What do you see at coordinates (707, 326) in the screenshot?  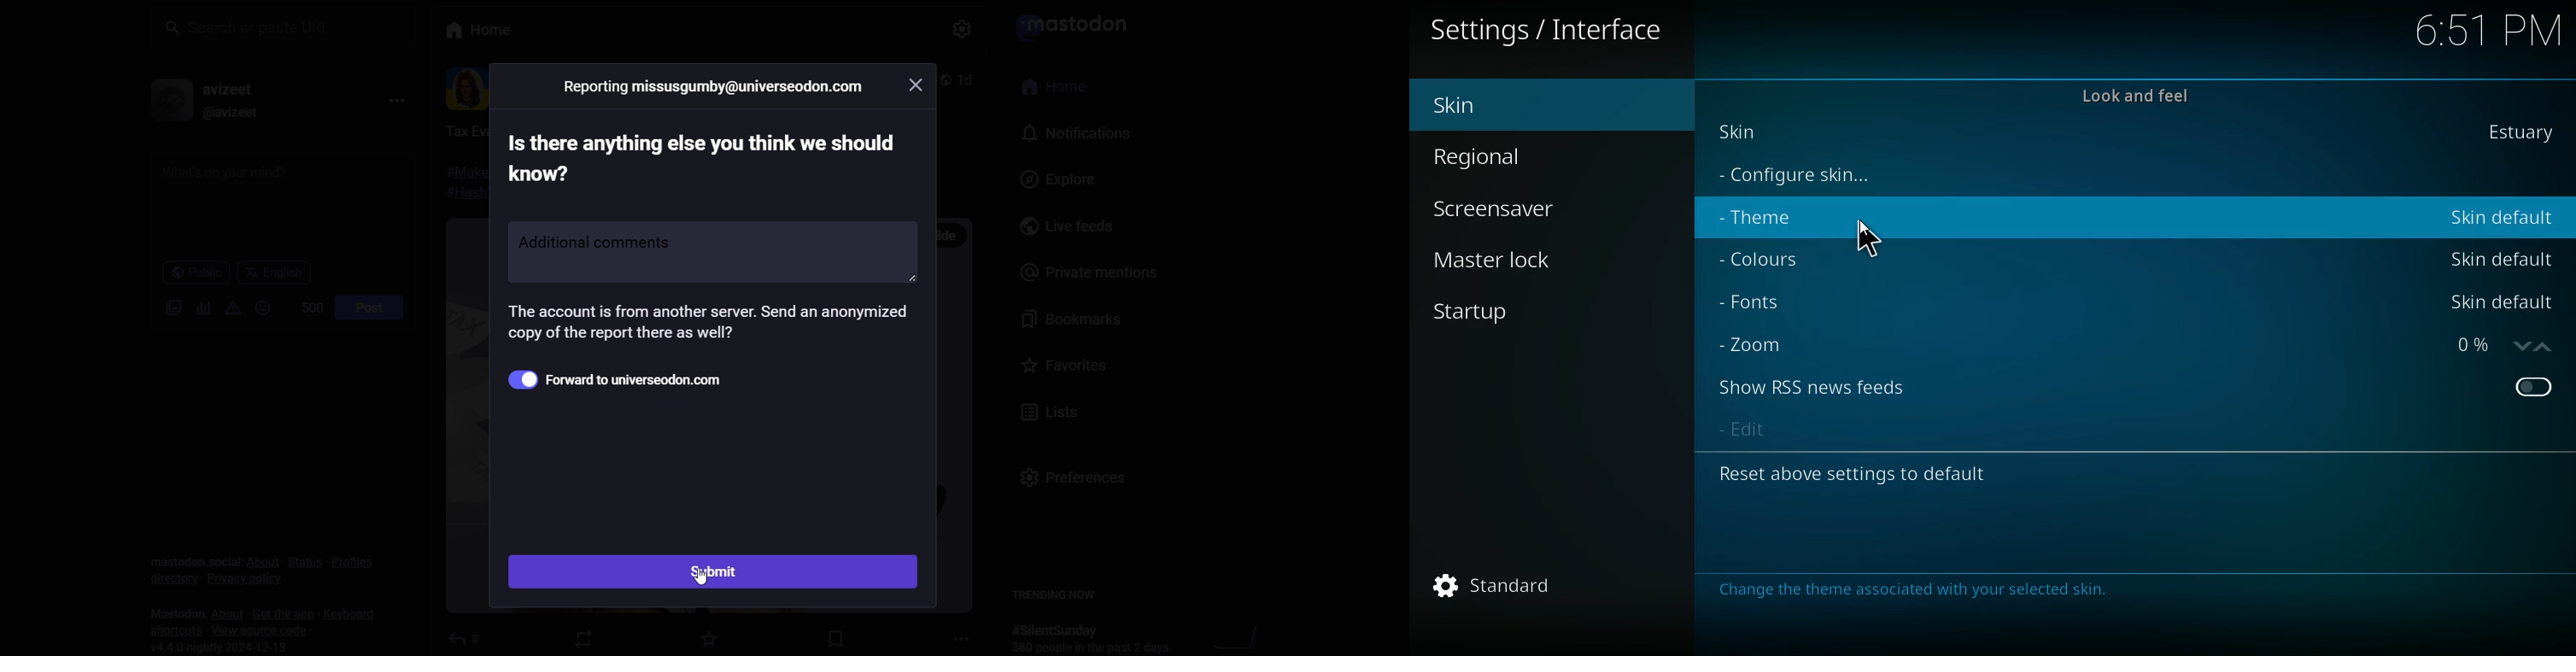 I see `instruction` at bounding box center [707, 326].